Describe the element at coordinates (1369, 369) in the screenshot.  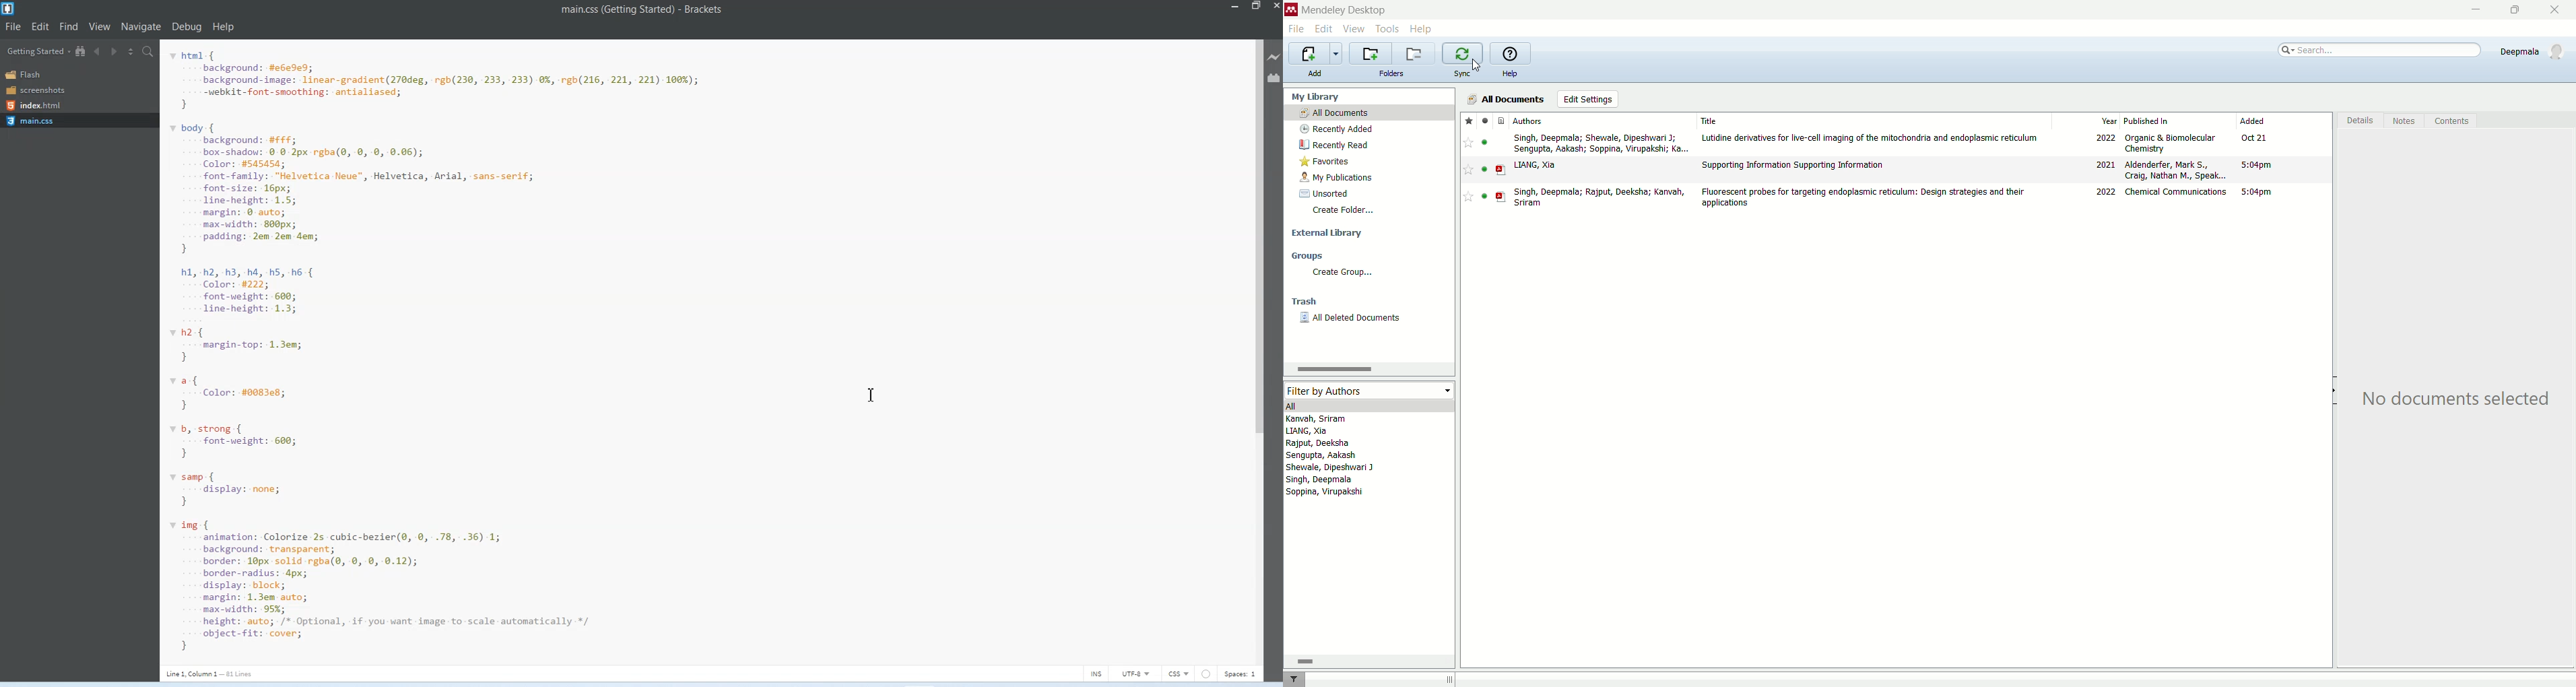
I see `horizontal scroll bar` at that location.